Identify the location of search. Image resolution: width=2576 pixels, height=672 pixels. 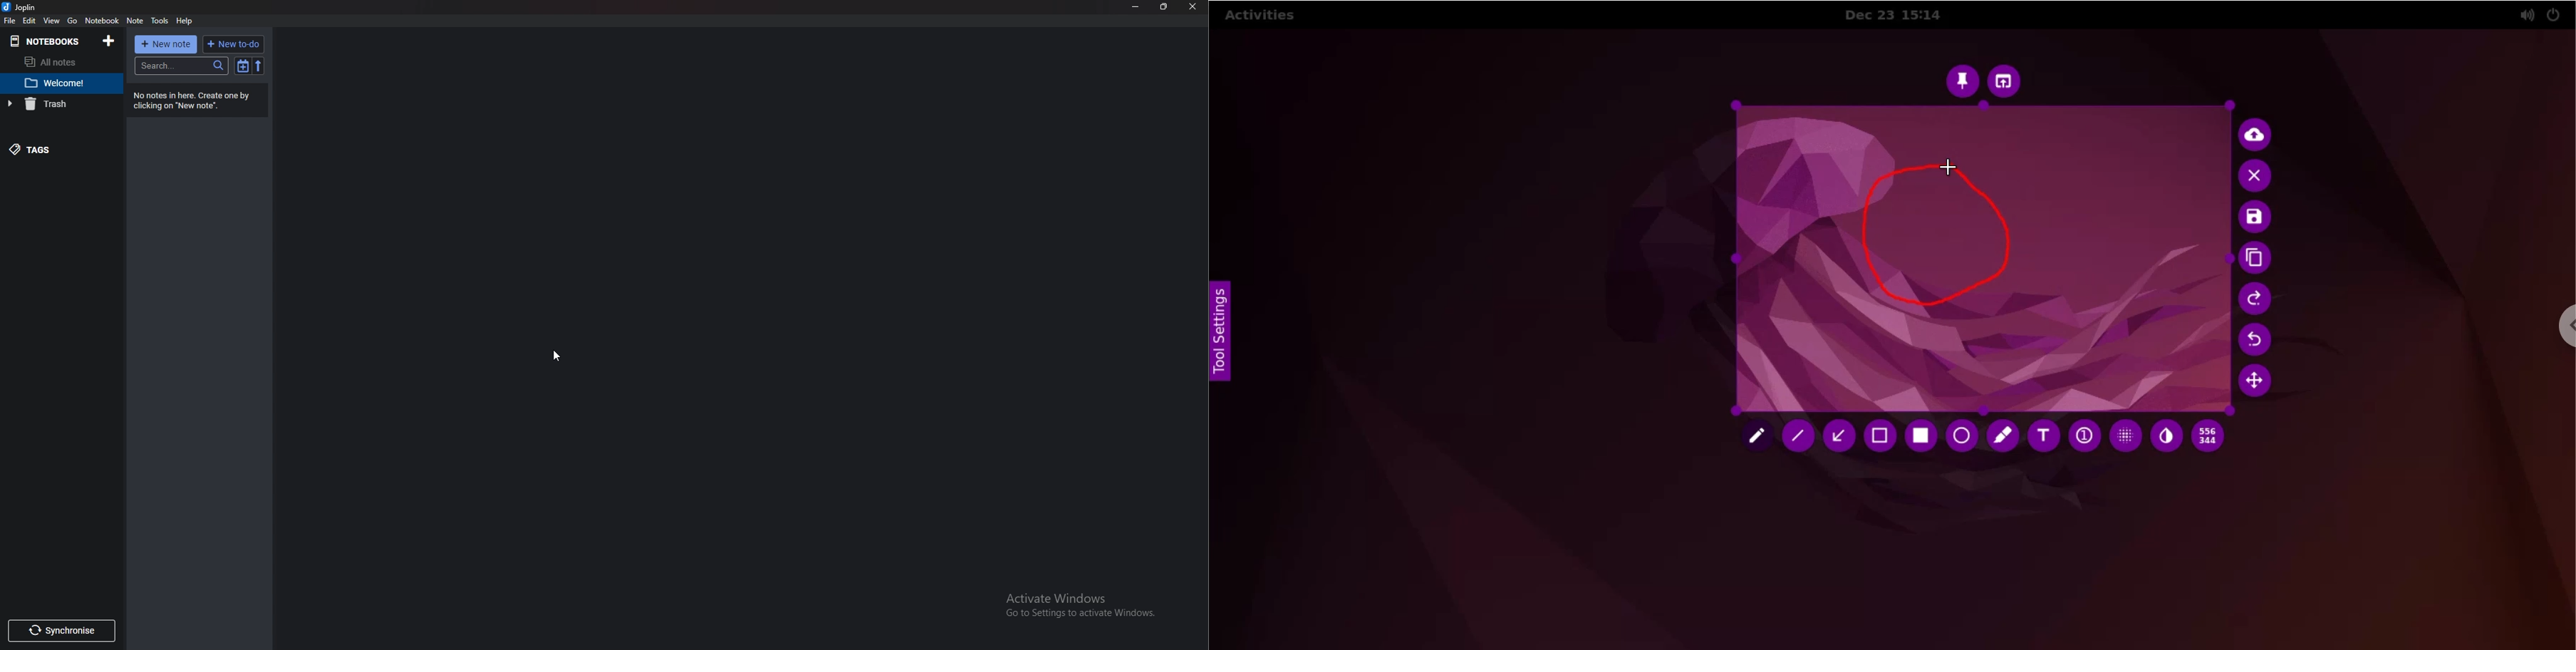
(181, 66).